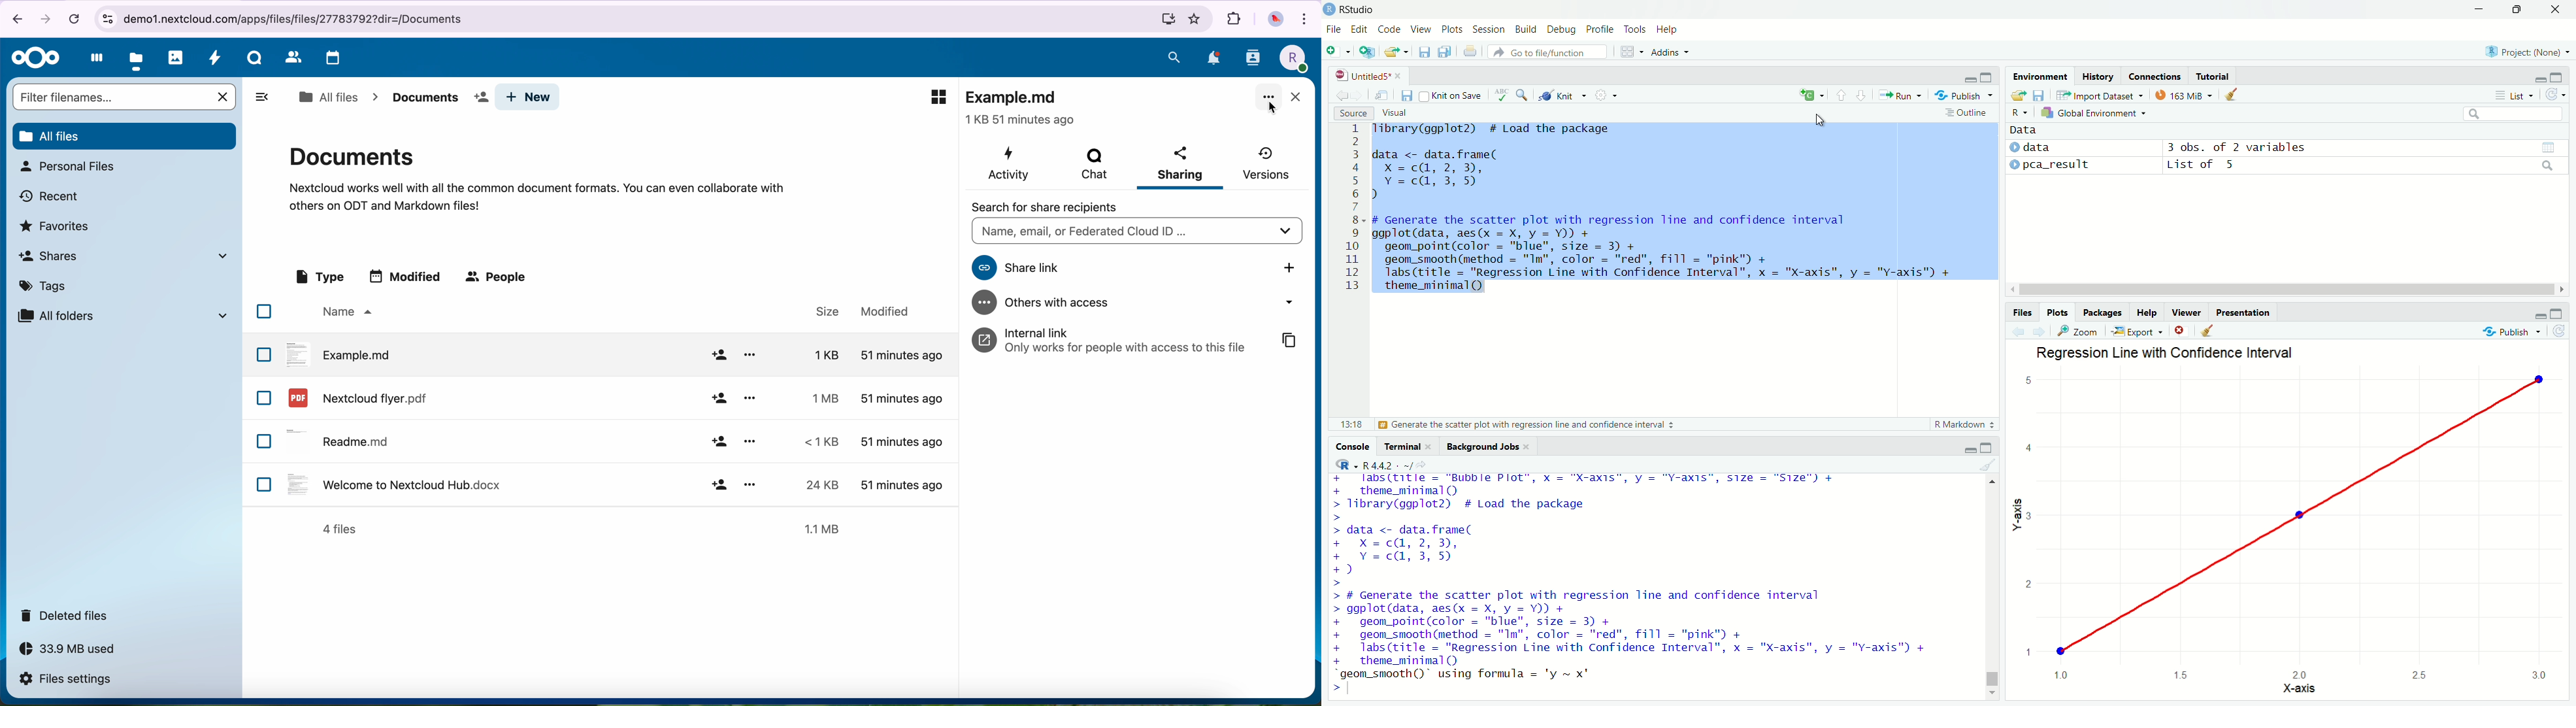 The height and width of the screenshot is (728, 2576). Describe the element at coordinates (1963, 424) in the screenshot. I see `R Markdown` at that location.